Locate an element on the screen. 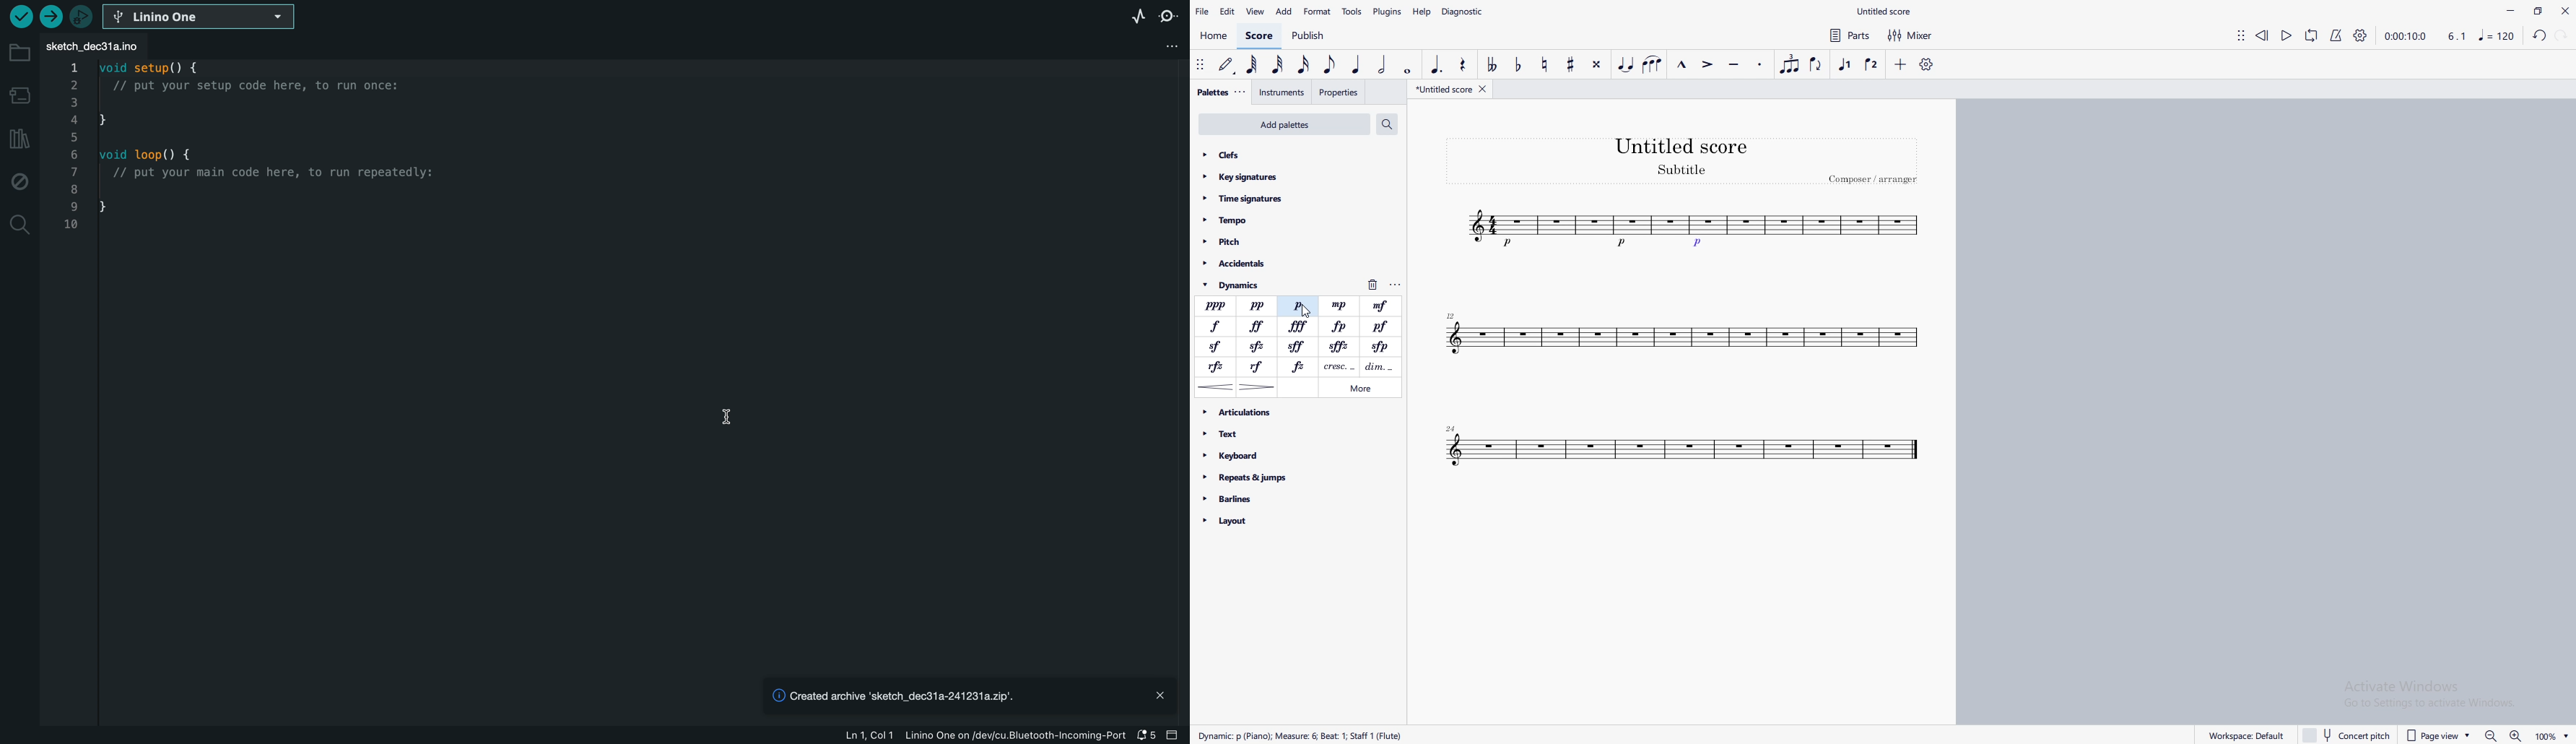 The image size is (2576, 756). half note is located at coordinates (1384, 64).